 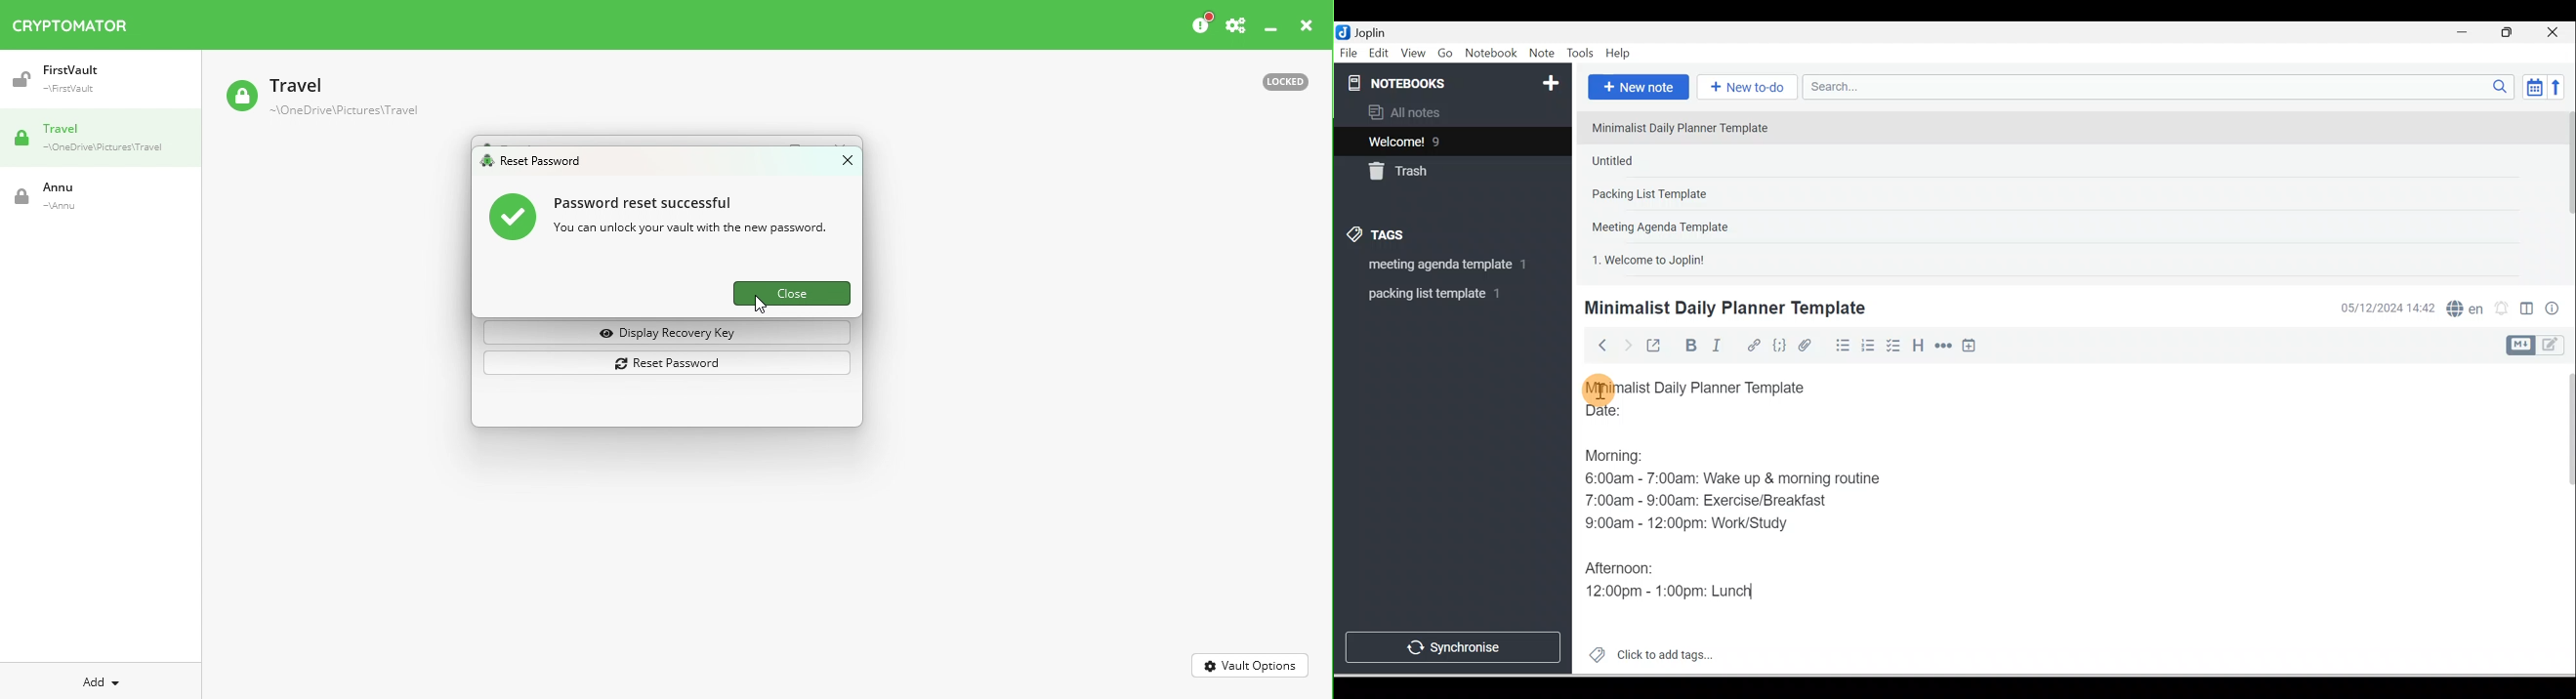 What do you see at coordinates (1443, 139) in the screenshot?
I see `Notes` at bounding box center [1443, 139].